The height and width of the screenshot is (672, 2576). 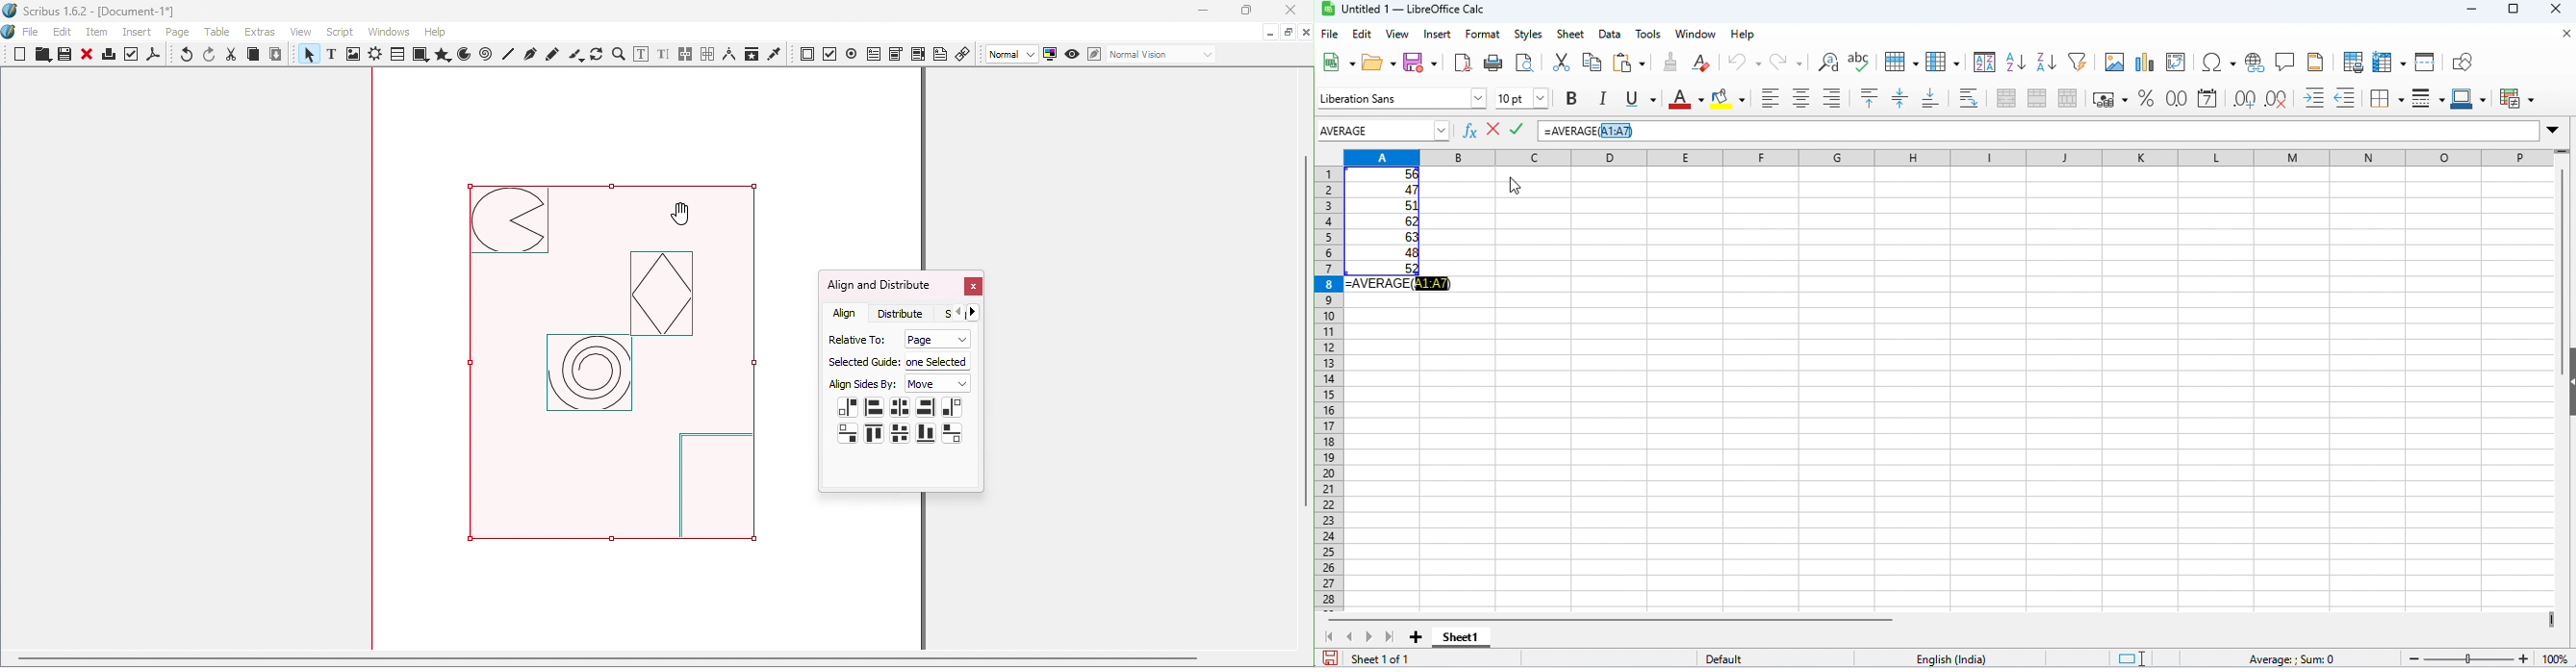 I want to click on align right, so click(x=1832, y=98).